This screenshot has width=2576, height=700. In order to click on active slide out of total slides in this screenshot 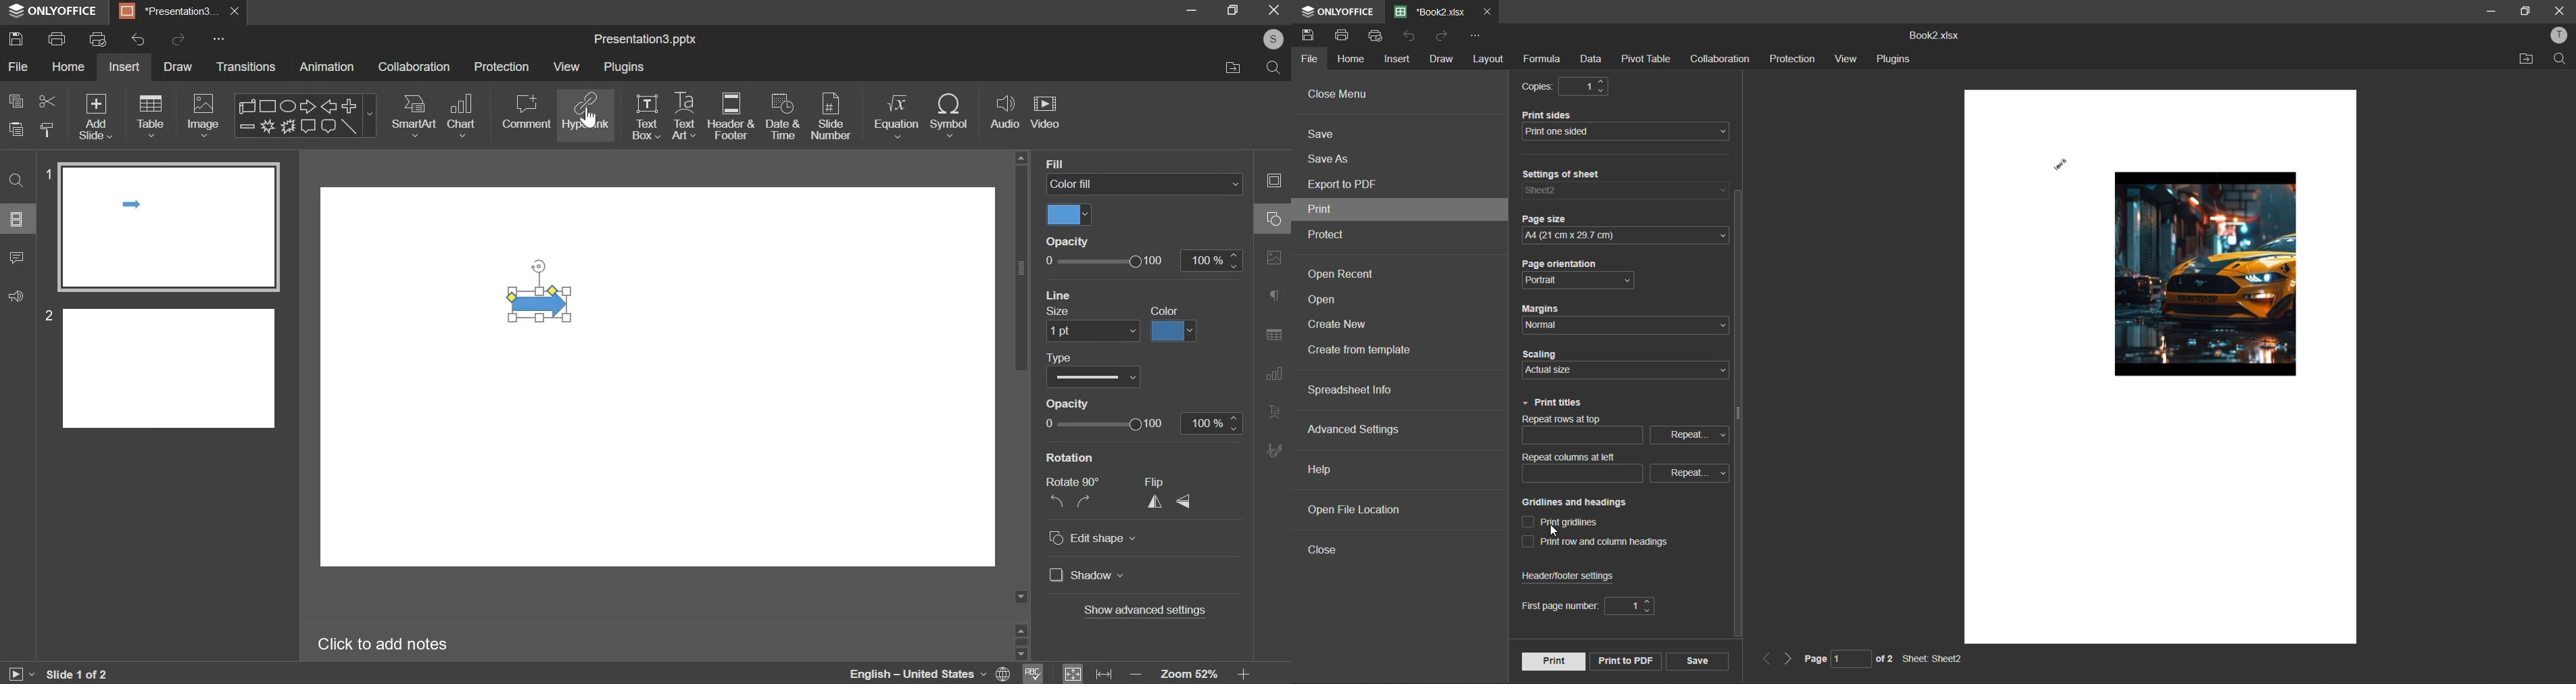, I will do `click(77, 674)`.